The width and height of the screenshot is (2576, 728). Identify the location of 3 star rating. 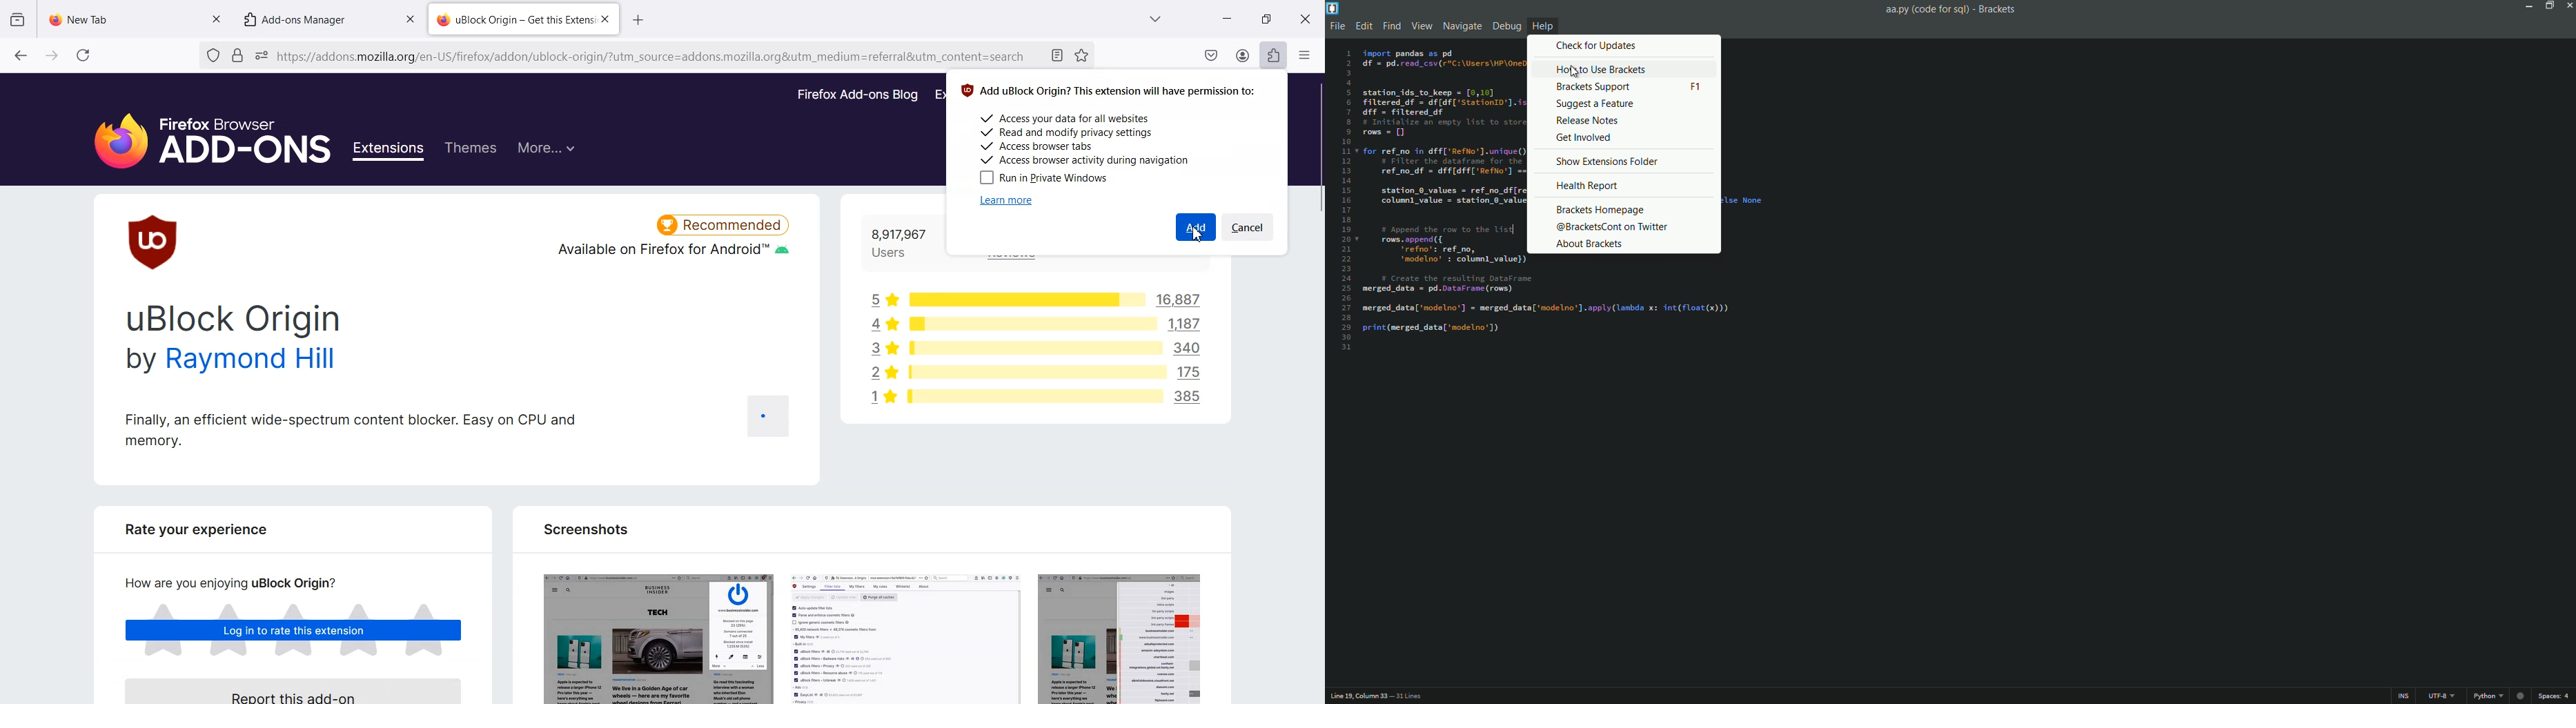
(879, 349).